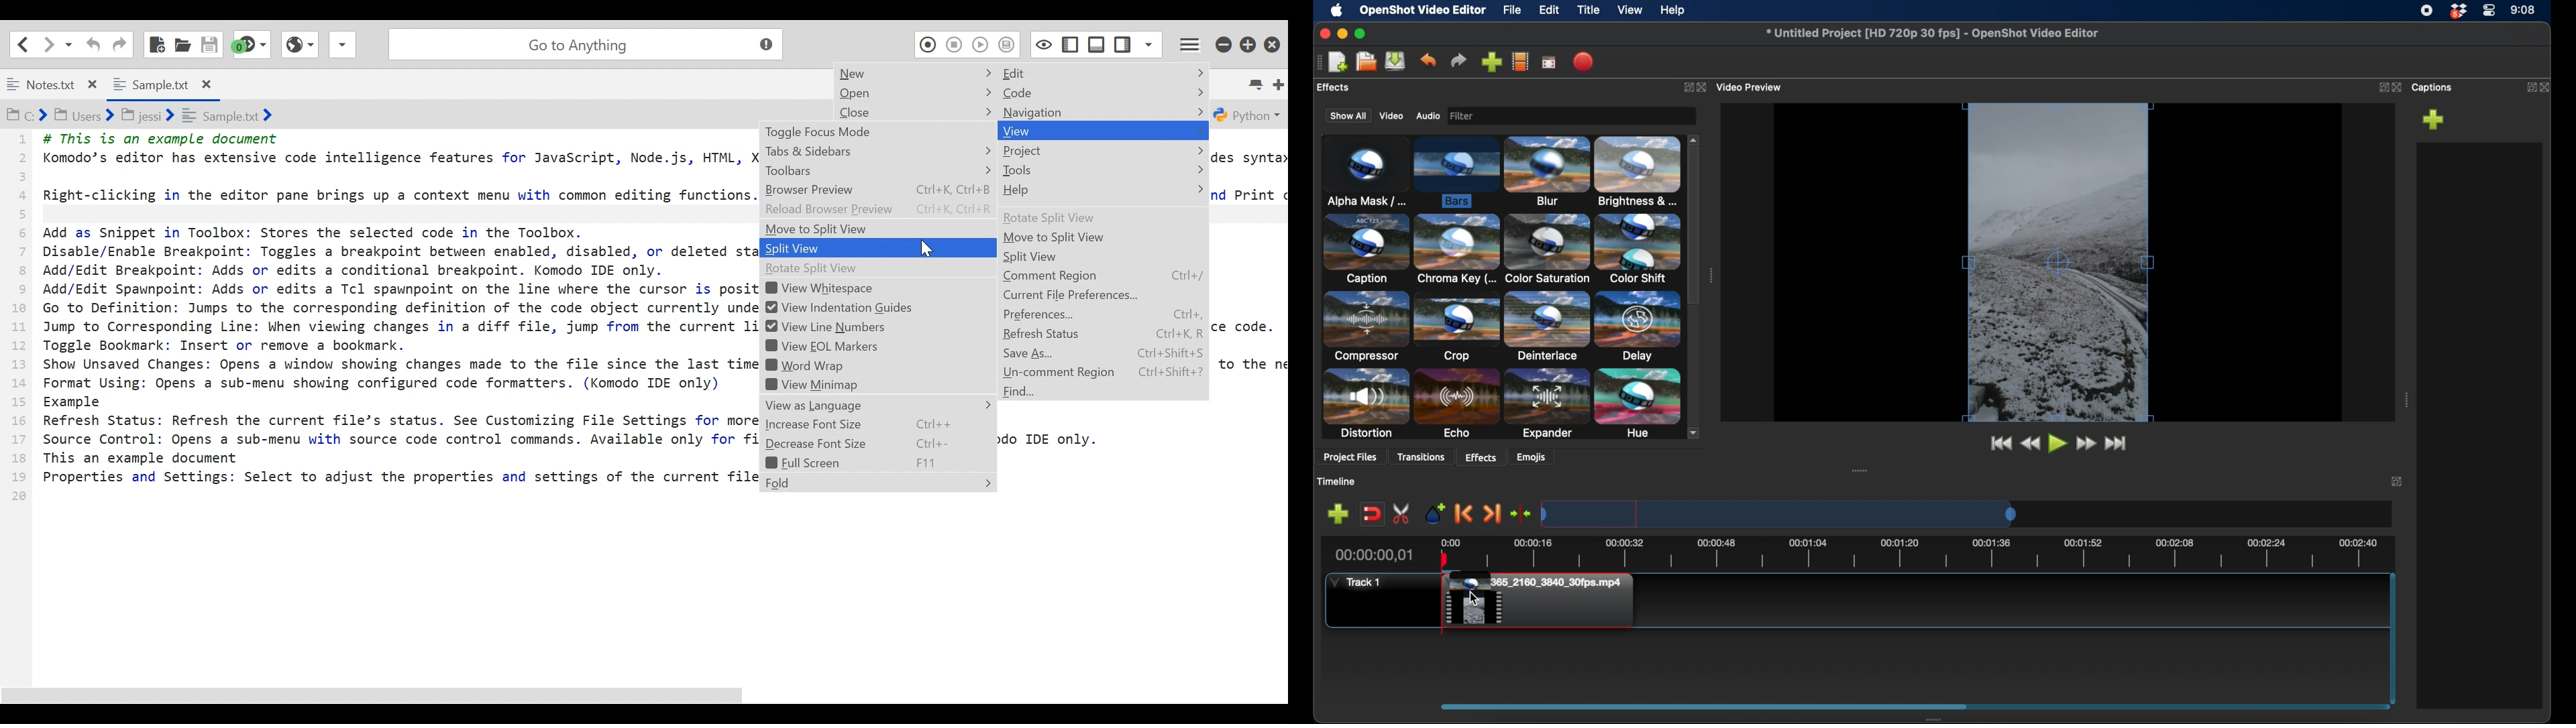  Describe the element at coordinates (1396, 62) in the screenshot. I see `save project` at that location.